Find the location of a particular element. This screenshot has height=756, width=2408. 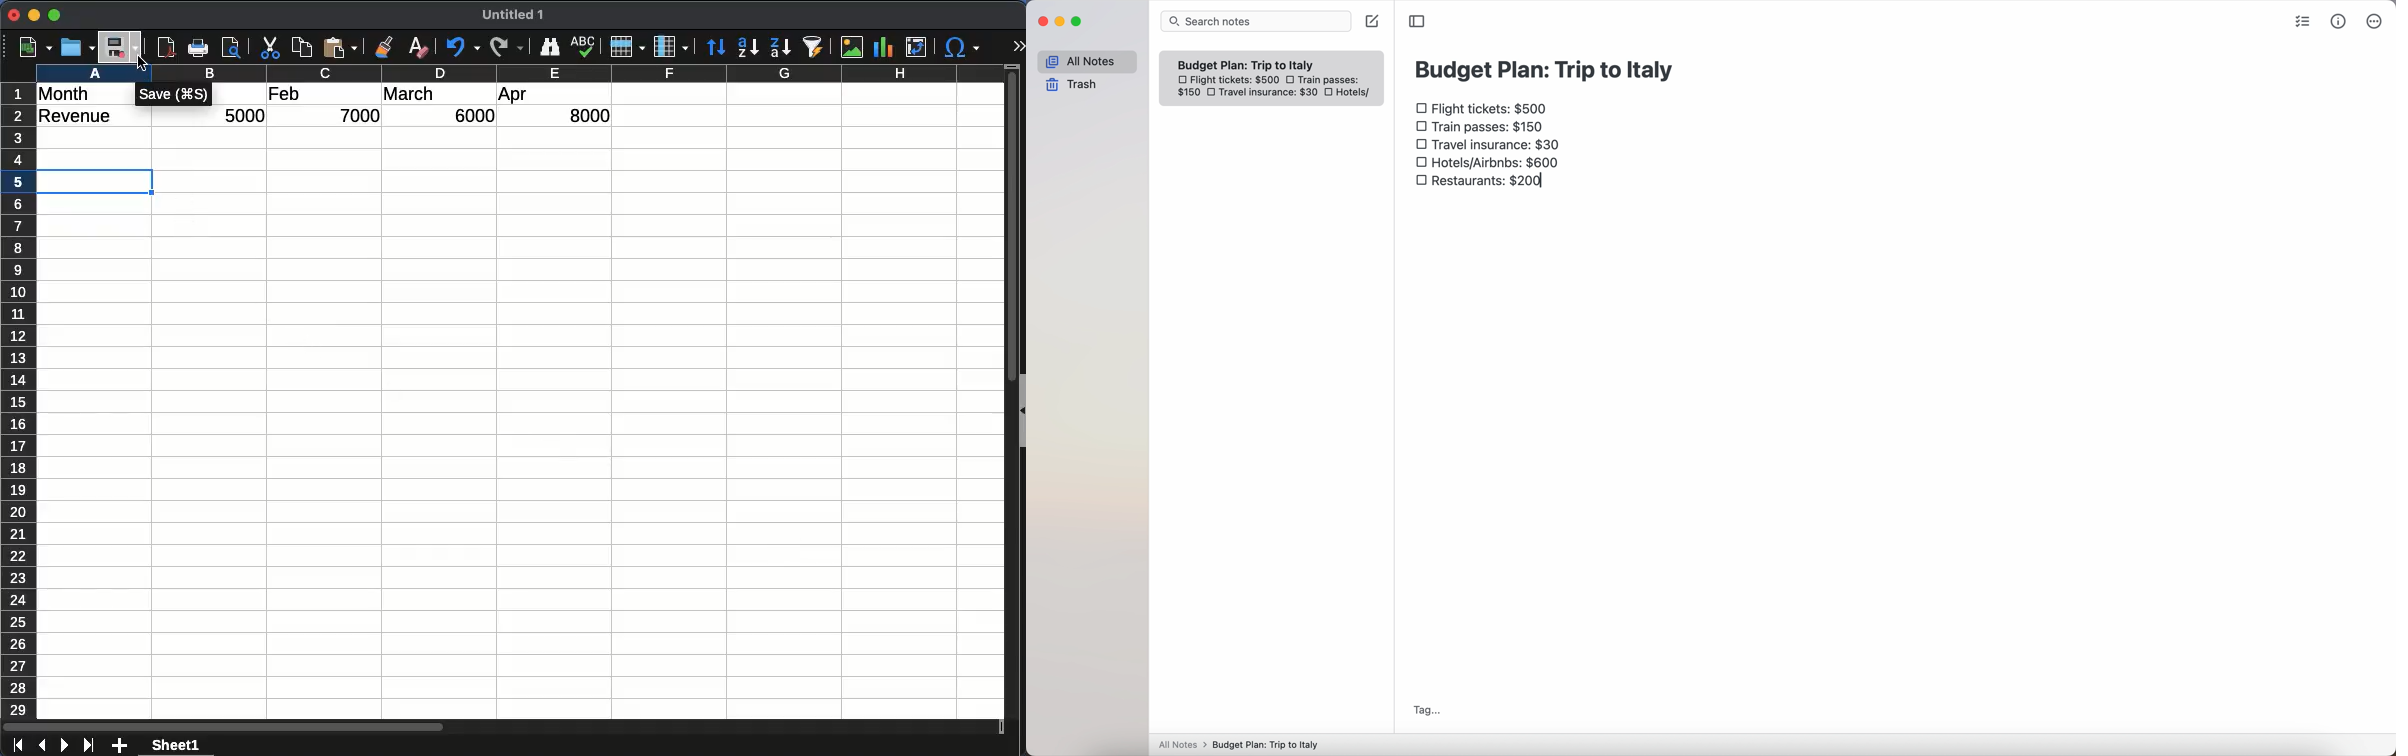

close Simplenote is located at coordinates (1042, 21).